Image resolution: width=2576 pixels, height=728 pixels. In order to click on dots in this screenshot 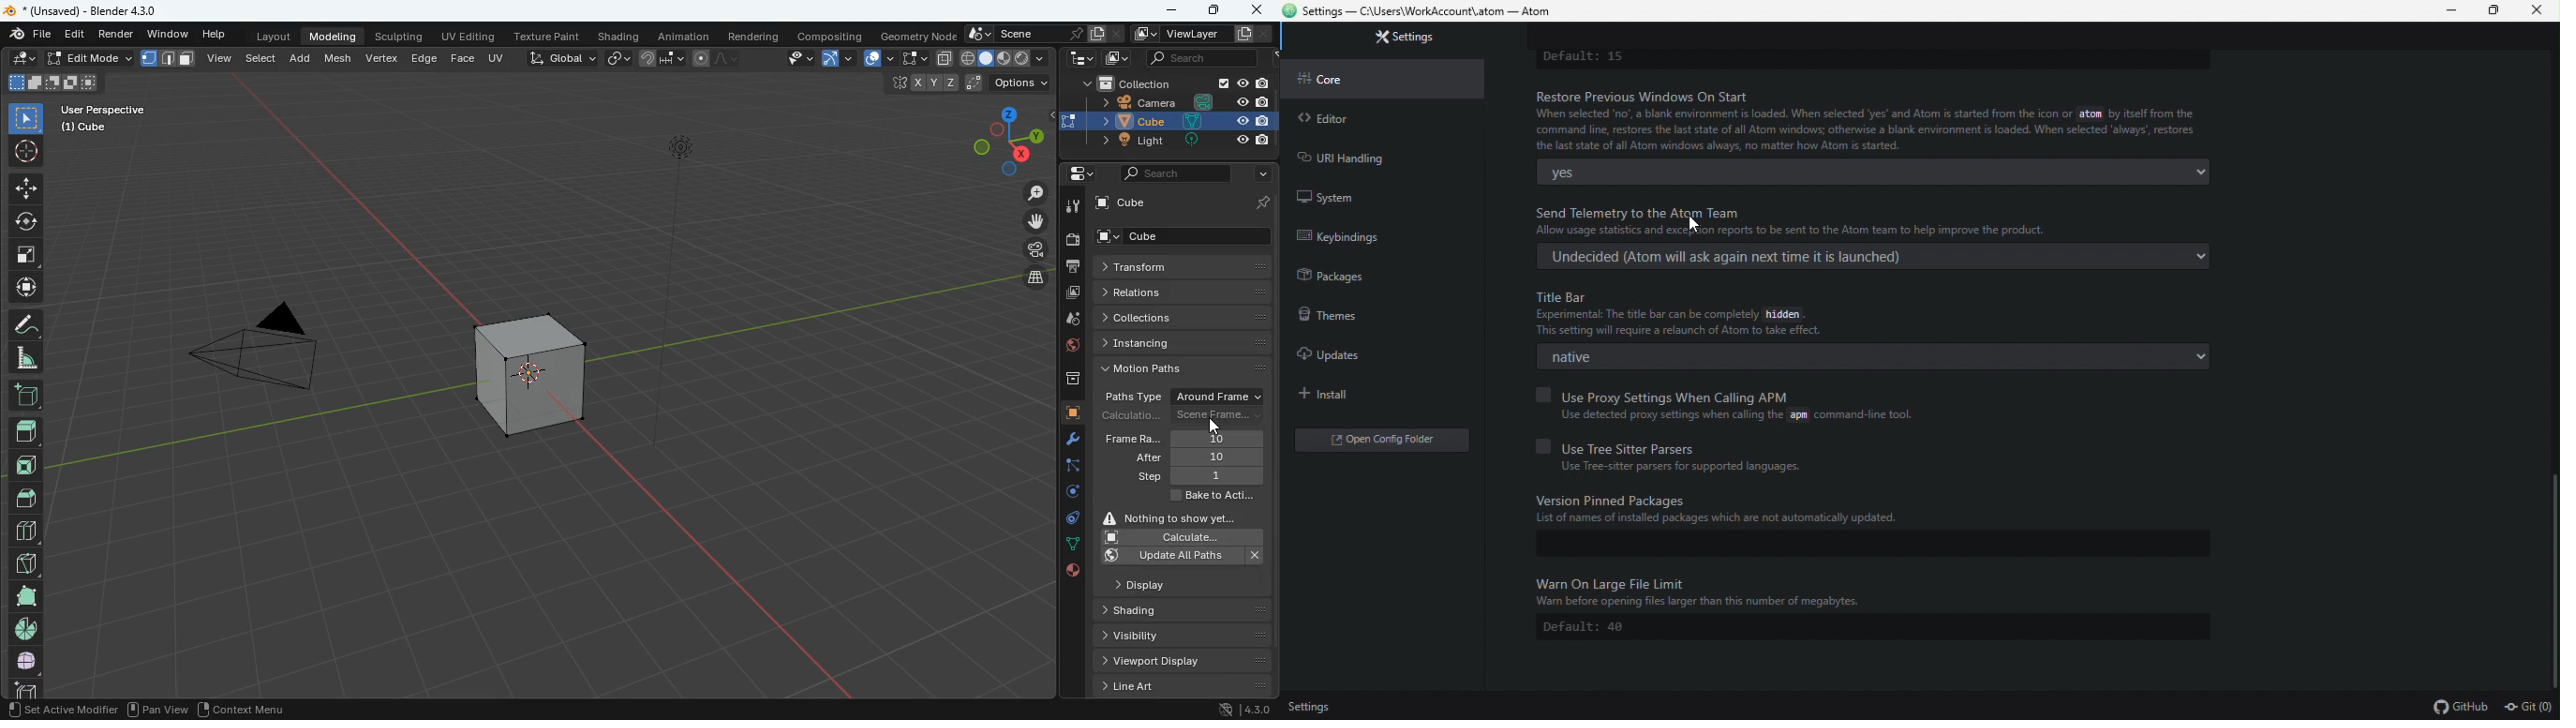, I will do `click(1071, 546)`.